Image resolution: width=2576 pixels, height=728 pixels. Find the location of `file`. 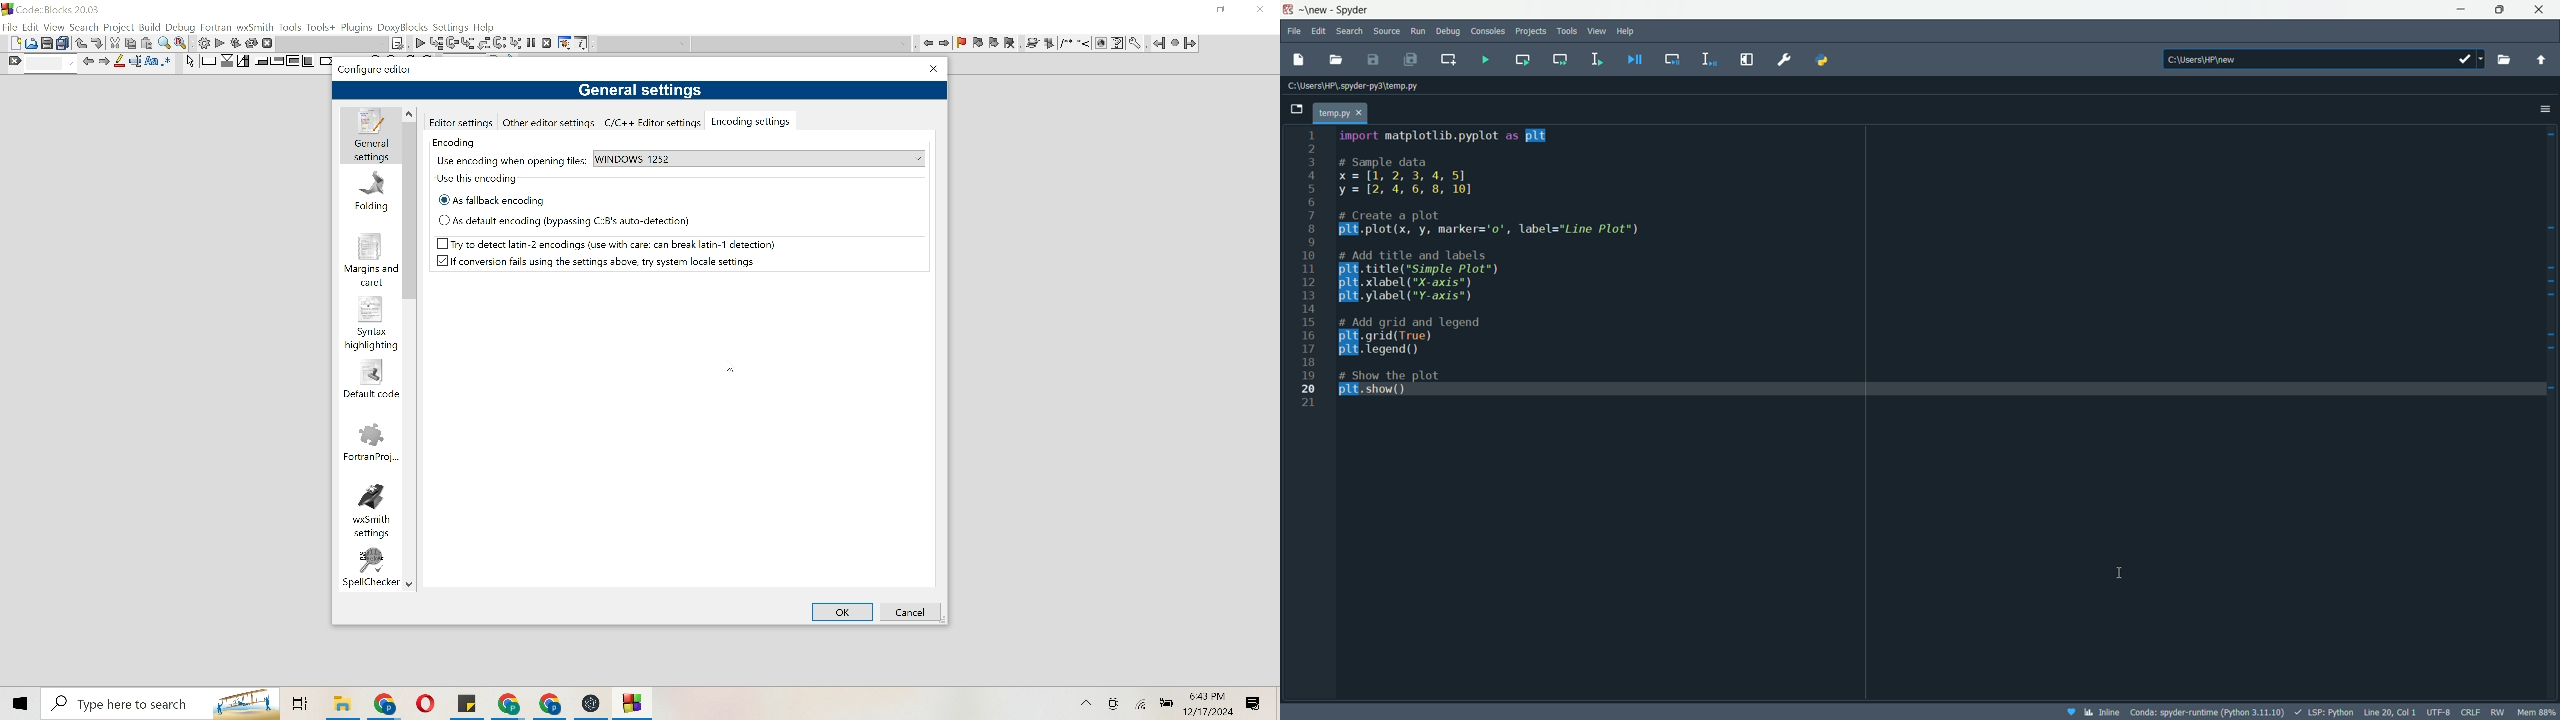

file is located at coordinates (1293, 31).